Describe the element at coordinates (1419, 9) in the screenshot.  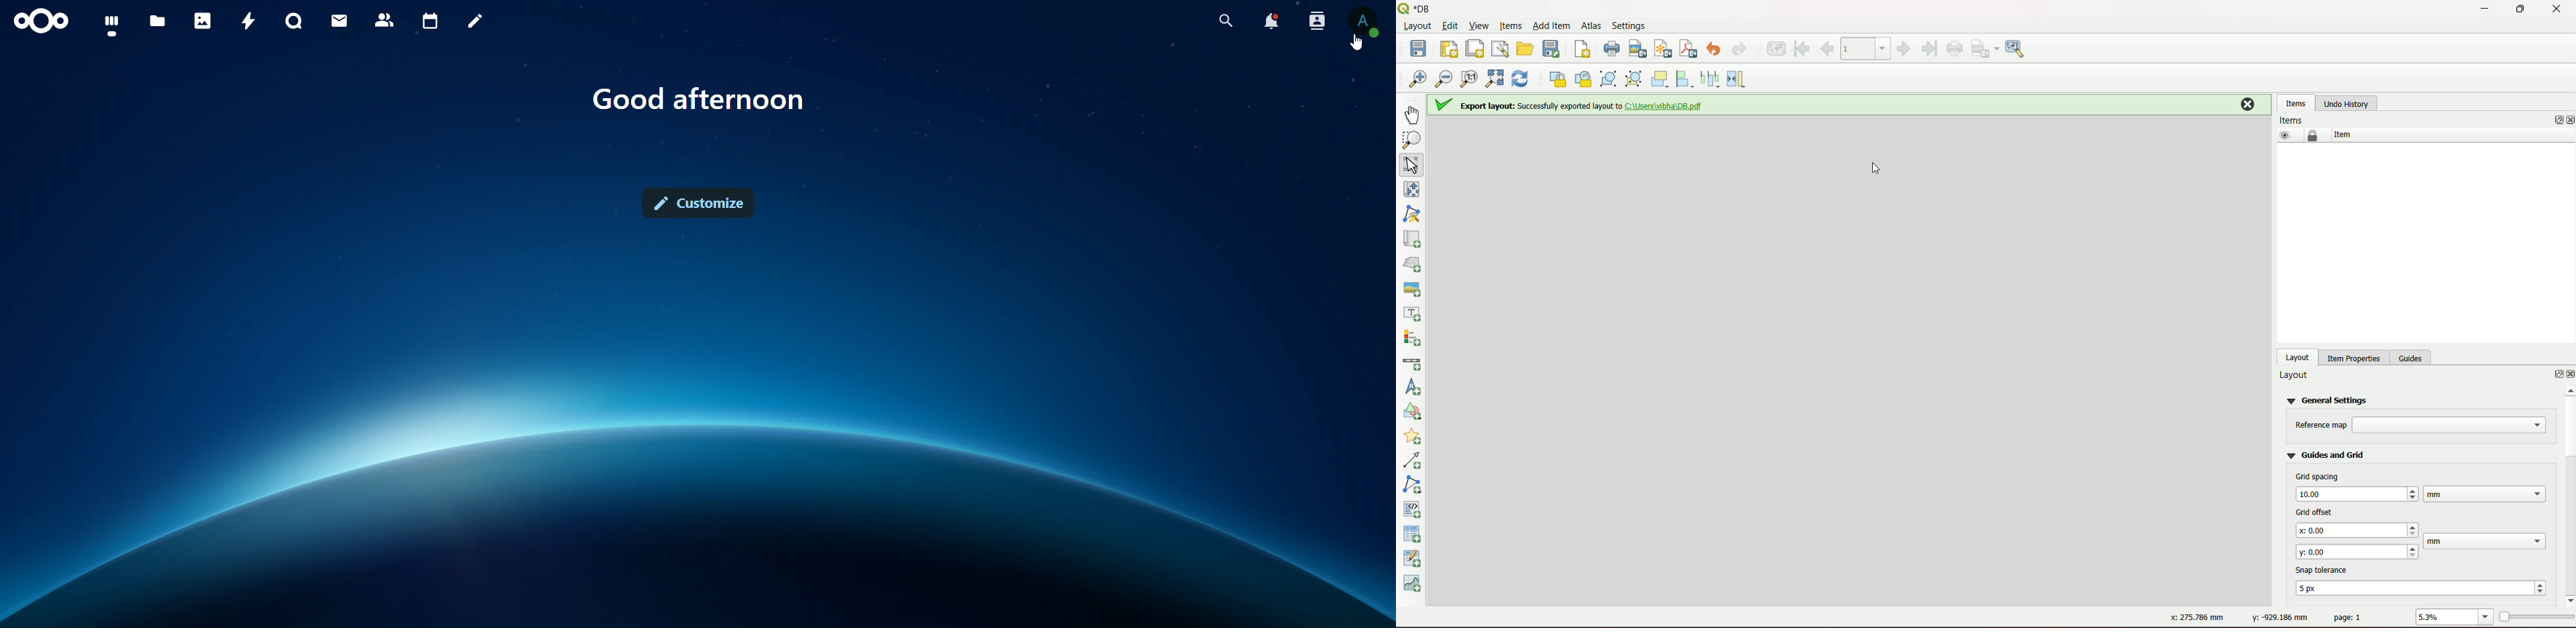
I see `Name and logo` at that location.